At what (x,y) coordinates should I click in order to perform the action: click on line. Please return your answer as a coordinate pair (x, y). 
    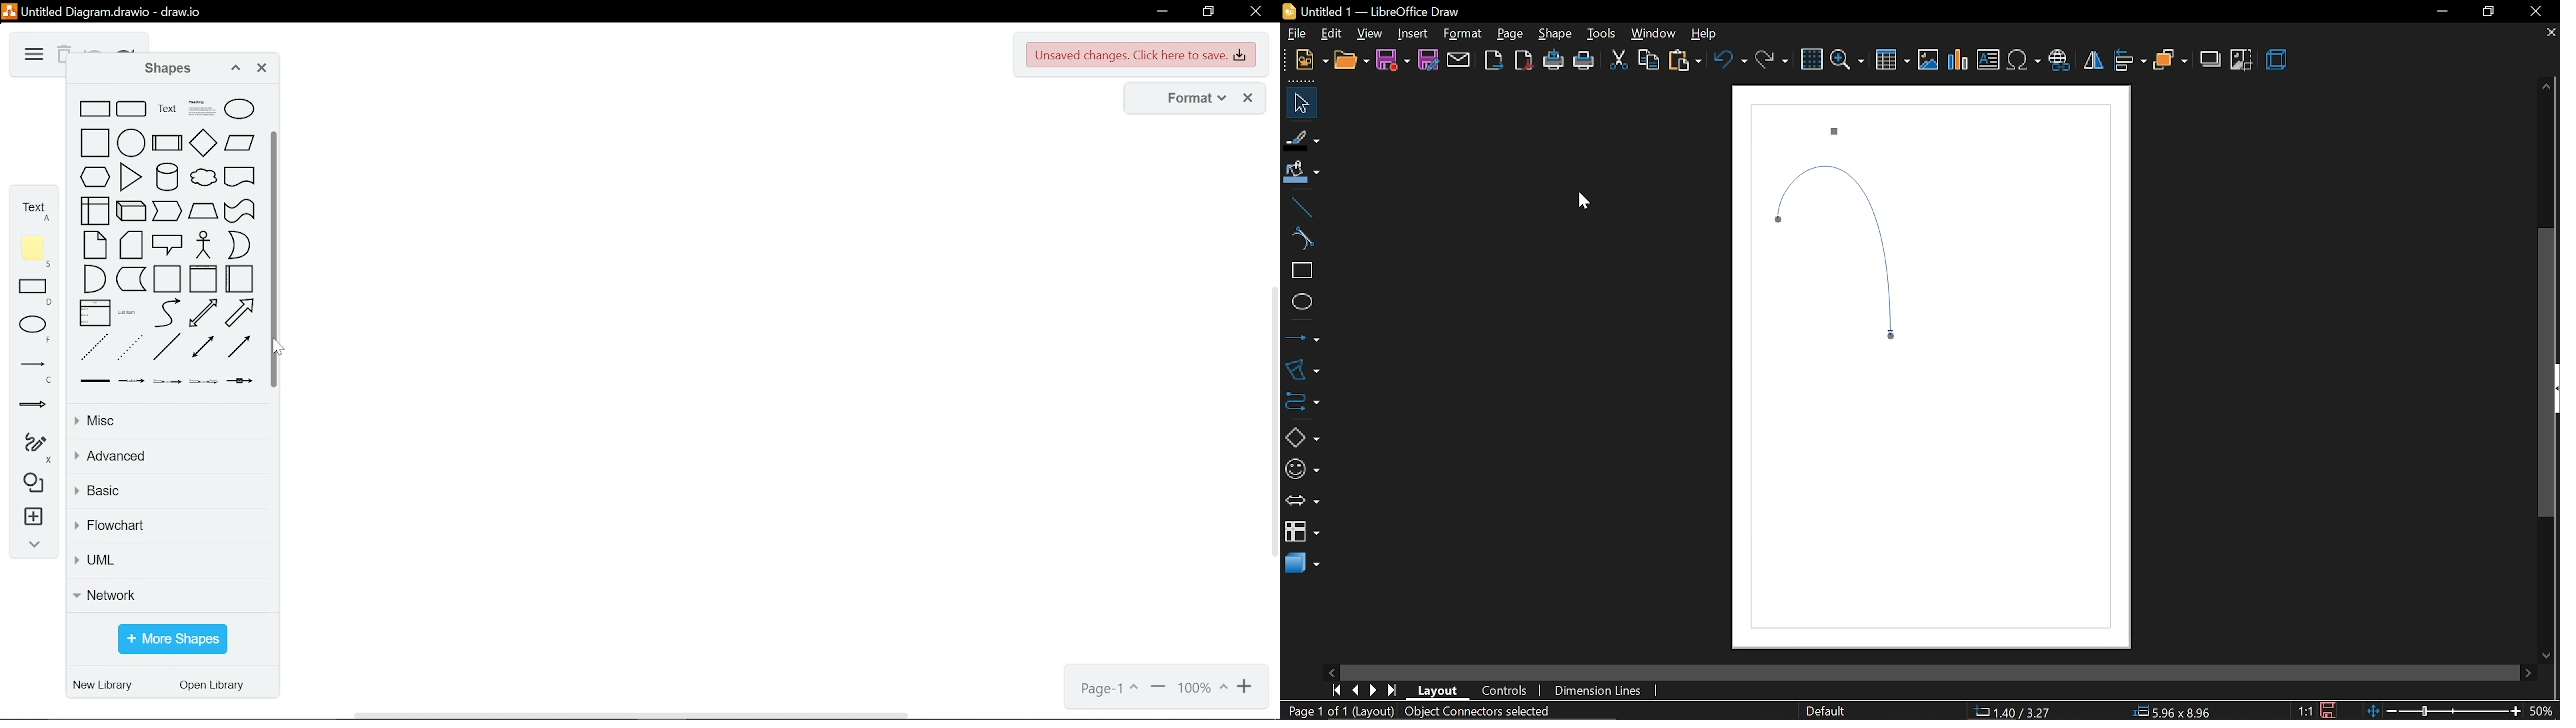
    Looking at the image, I should click on (165, 347).